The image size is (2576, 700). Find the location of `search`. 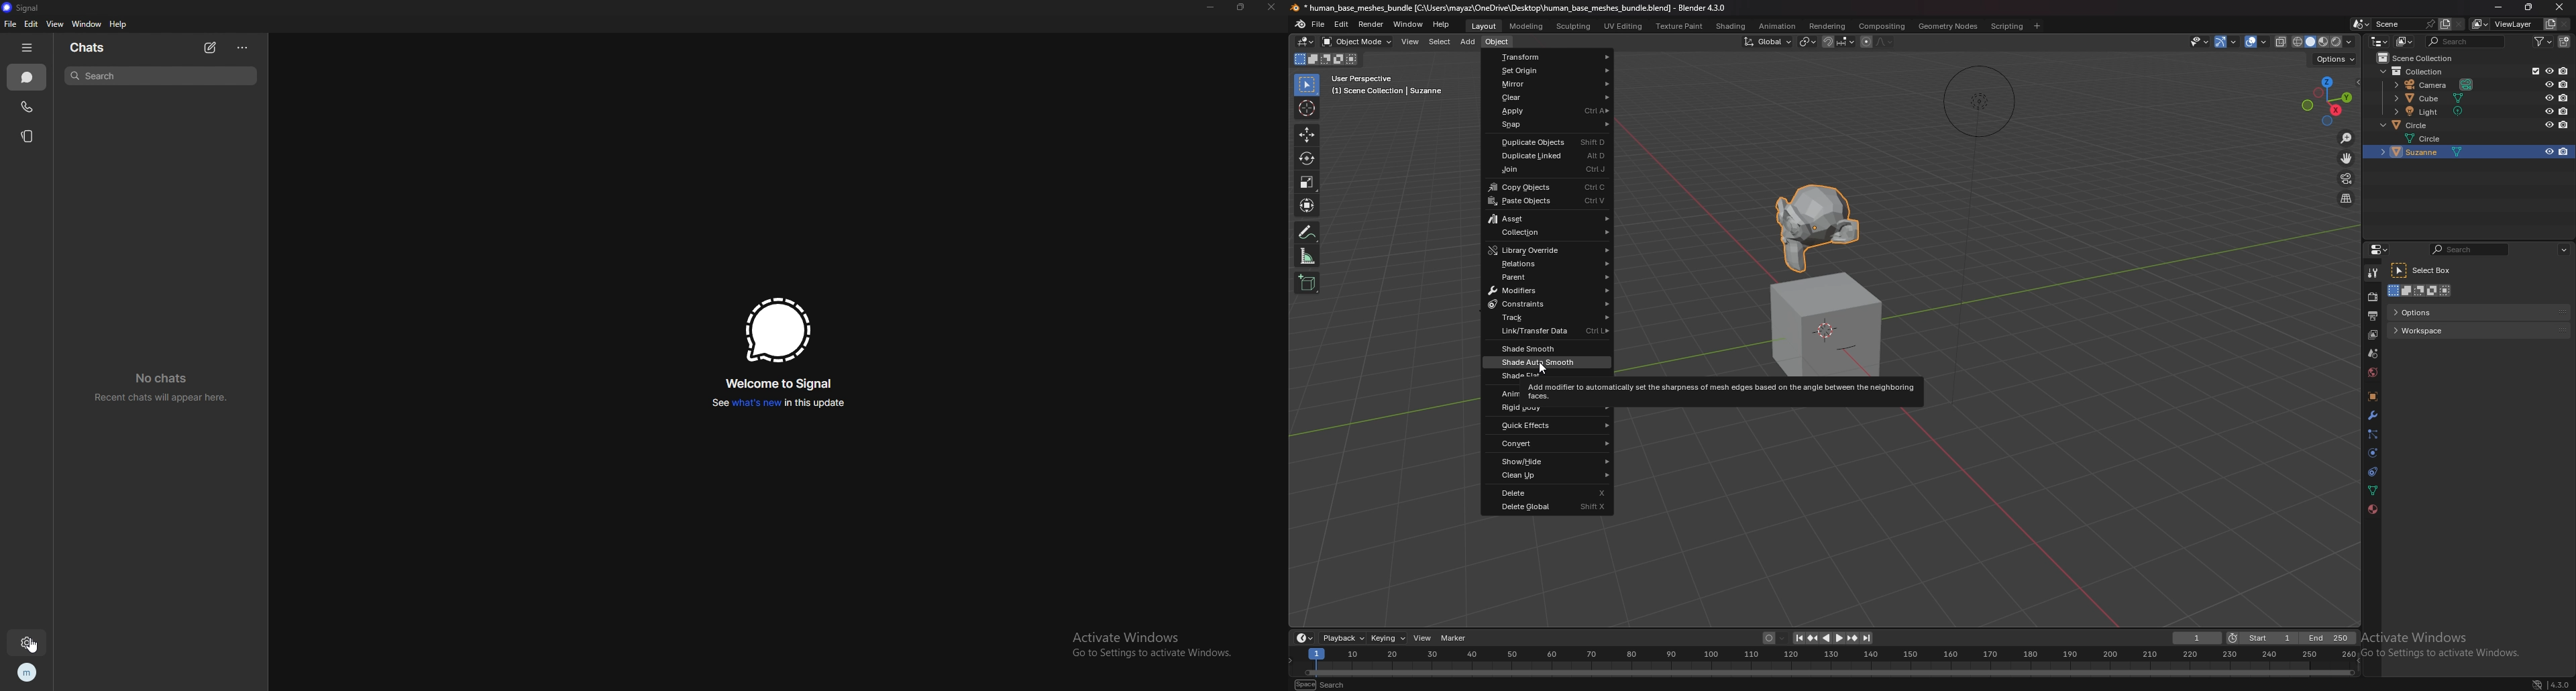

search is located at coordinates (160, 75).